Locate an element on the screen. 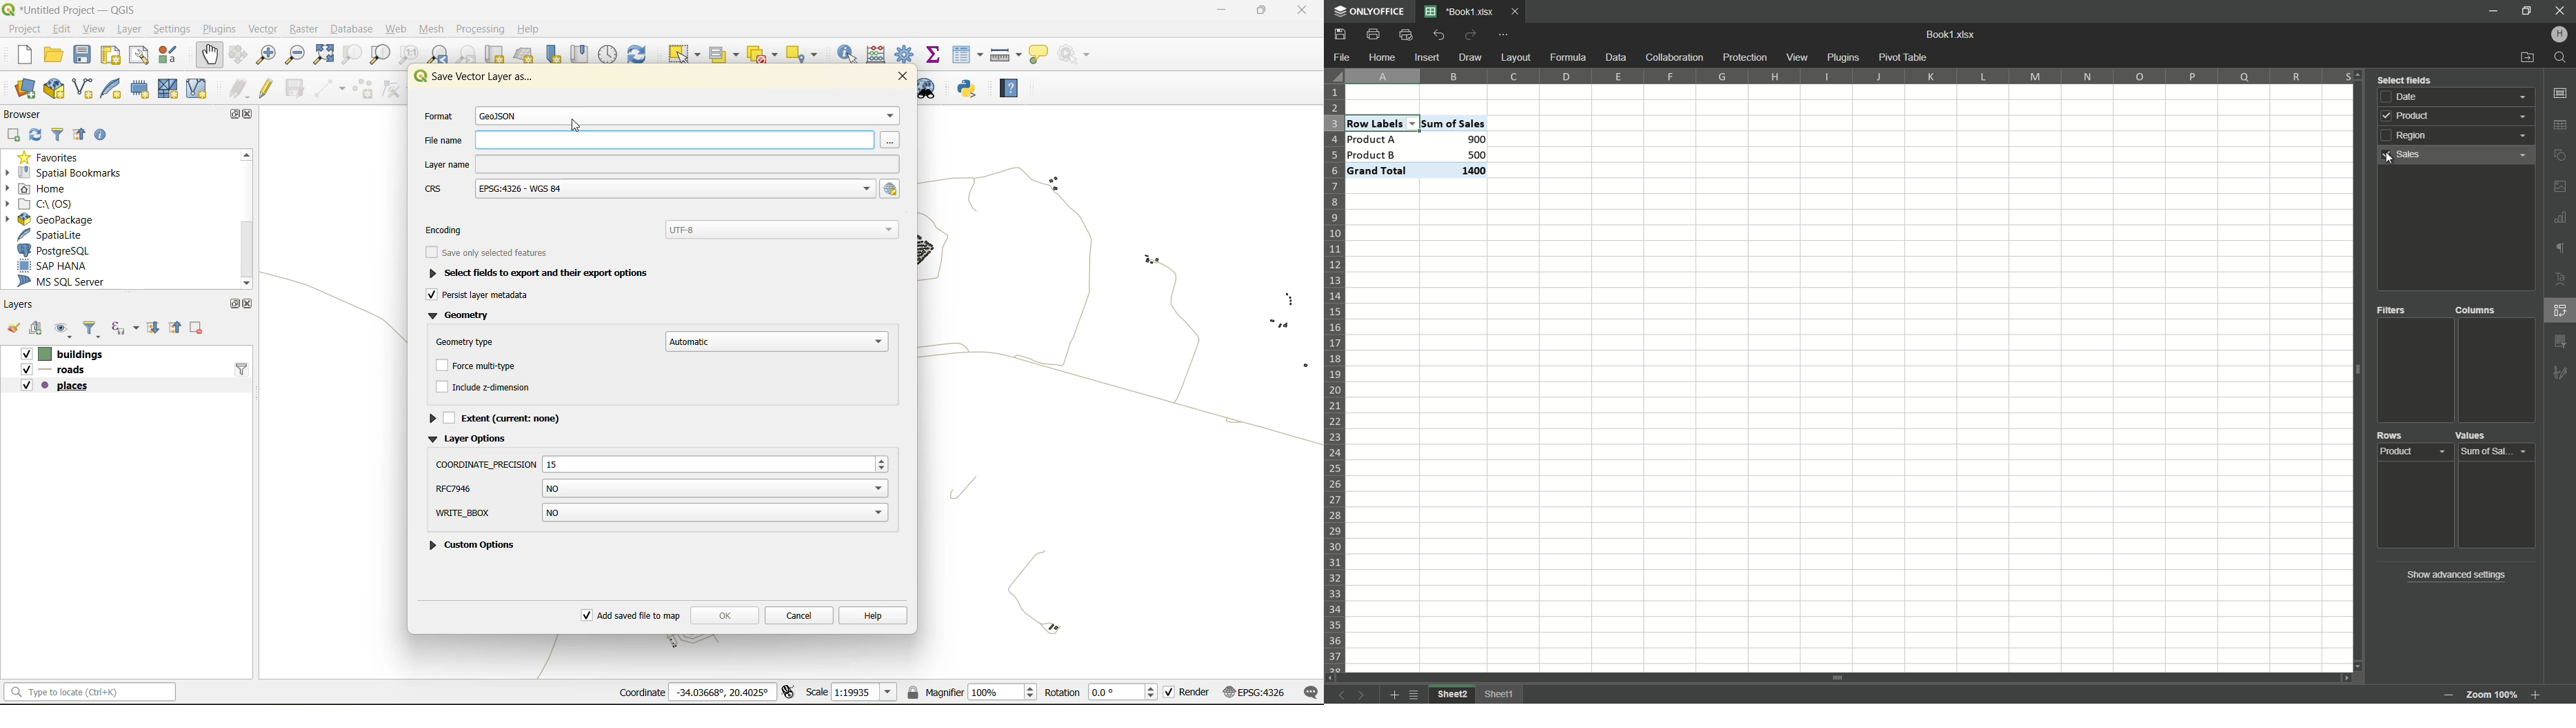  pan map is located at coordinates (212, 54).